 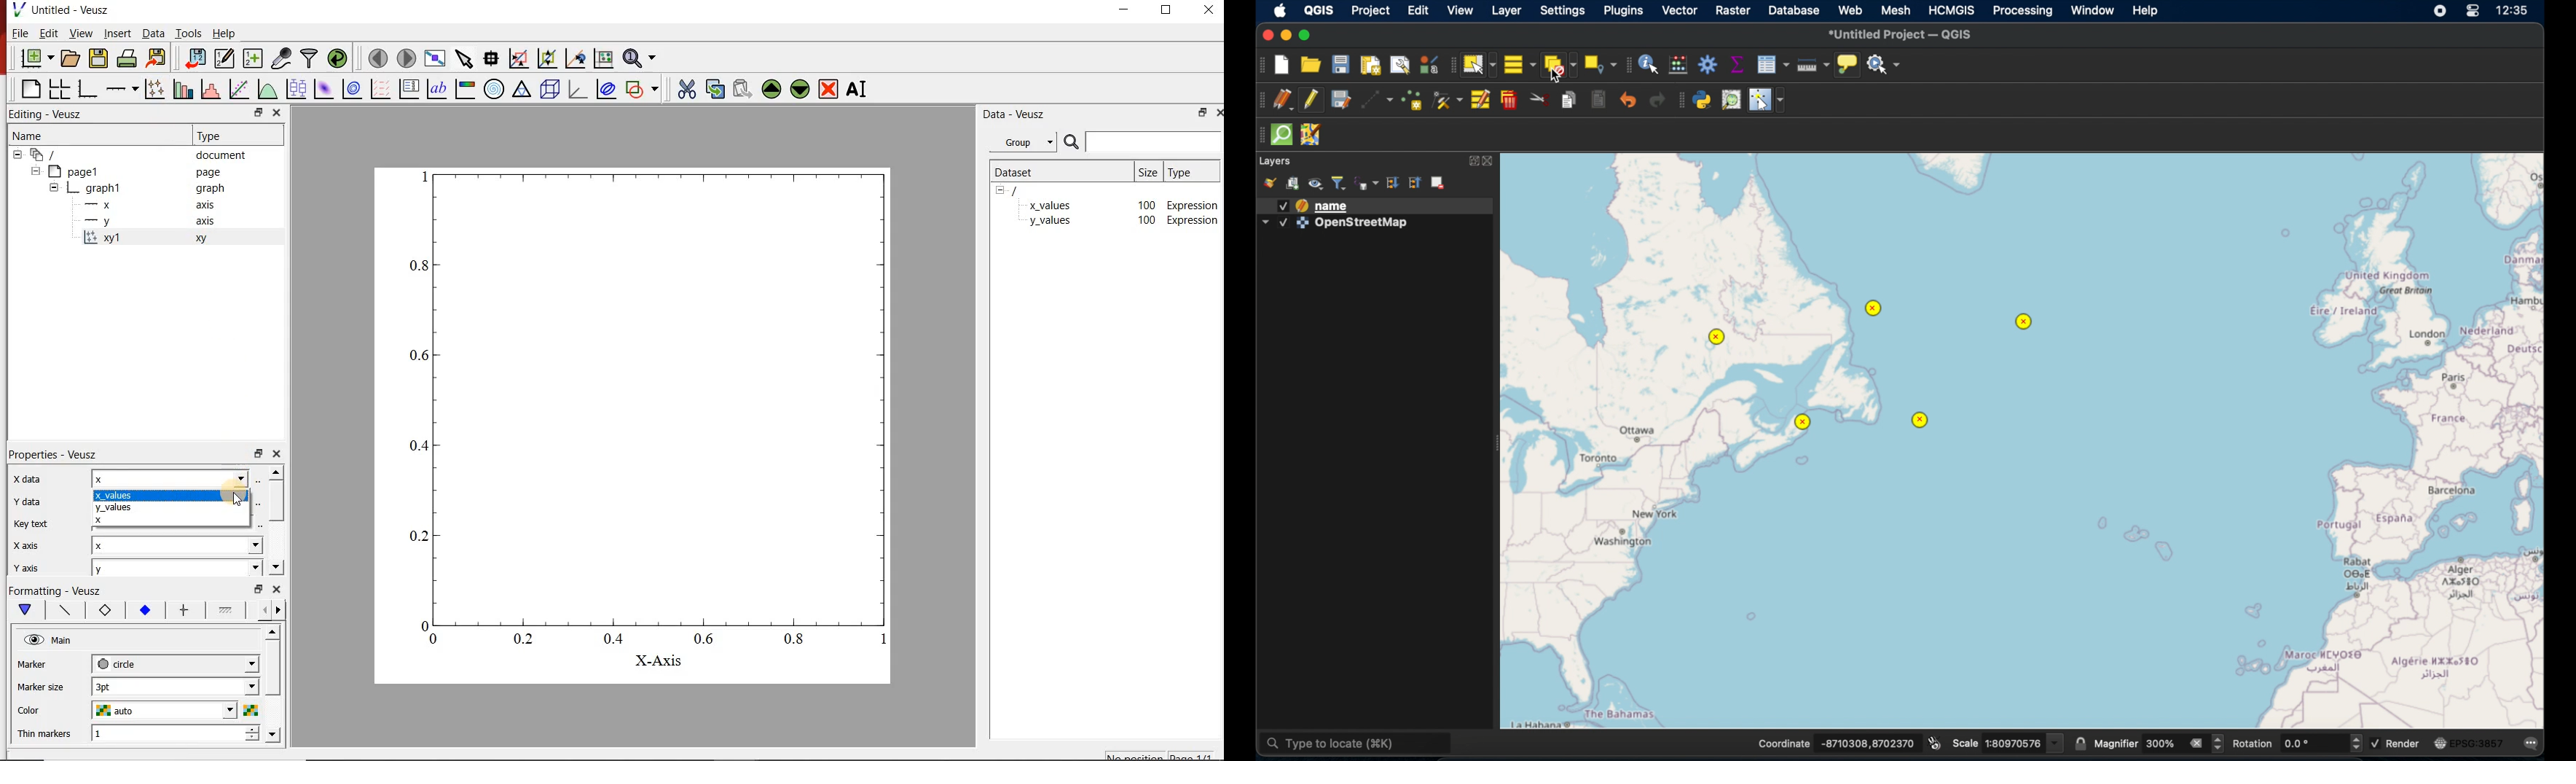 What do you see at coordinates (1025, 172) in the screenshot?
I see `dataset` at bounding box center [1025, 172].